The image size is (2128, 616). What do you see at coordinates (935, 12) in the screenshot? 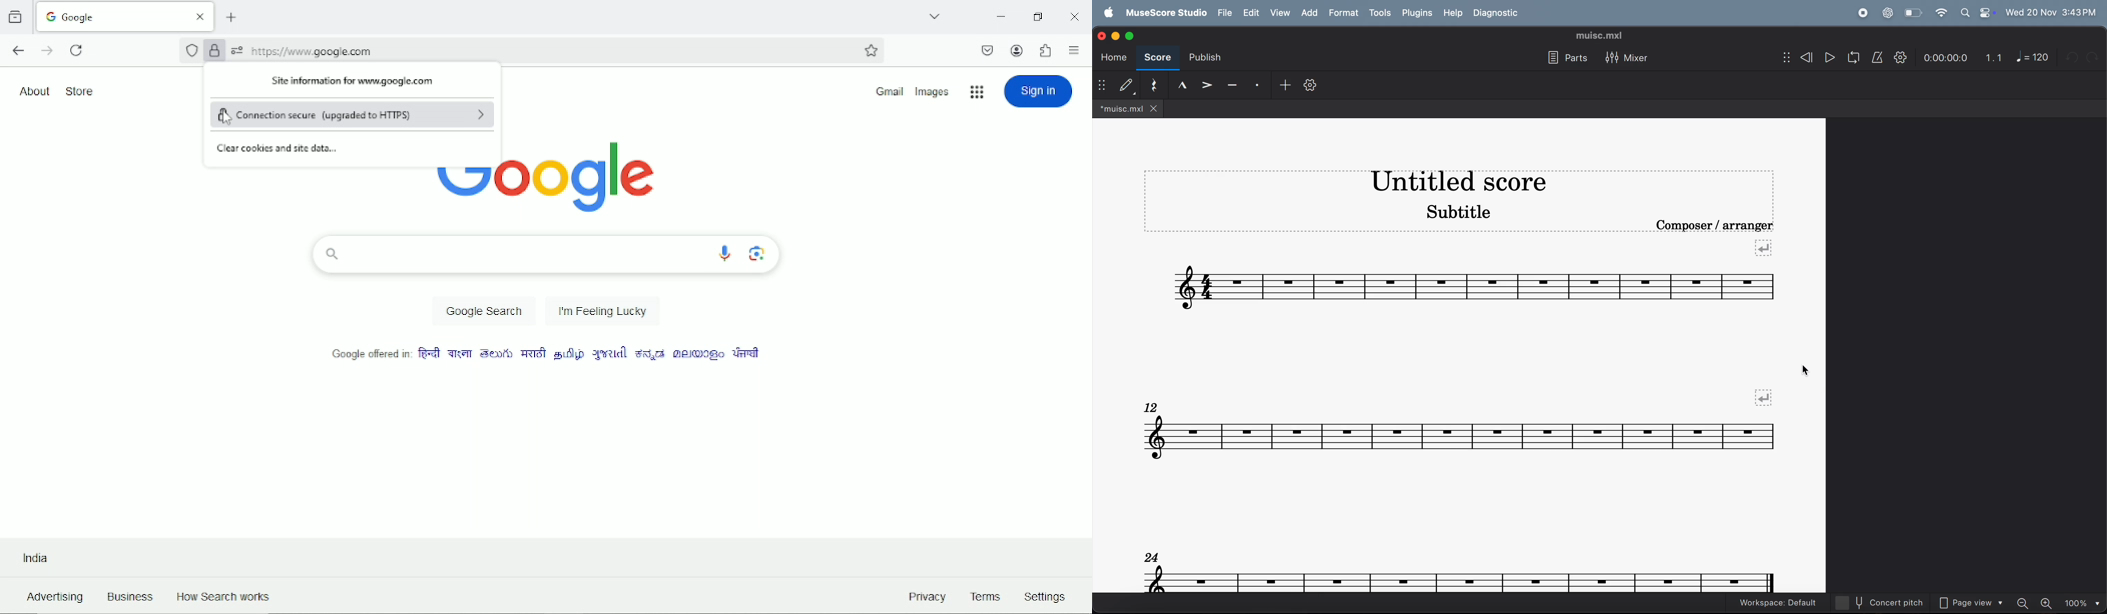
I see `List all tabs` at bounding box center [935, 12].